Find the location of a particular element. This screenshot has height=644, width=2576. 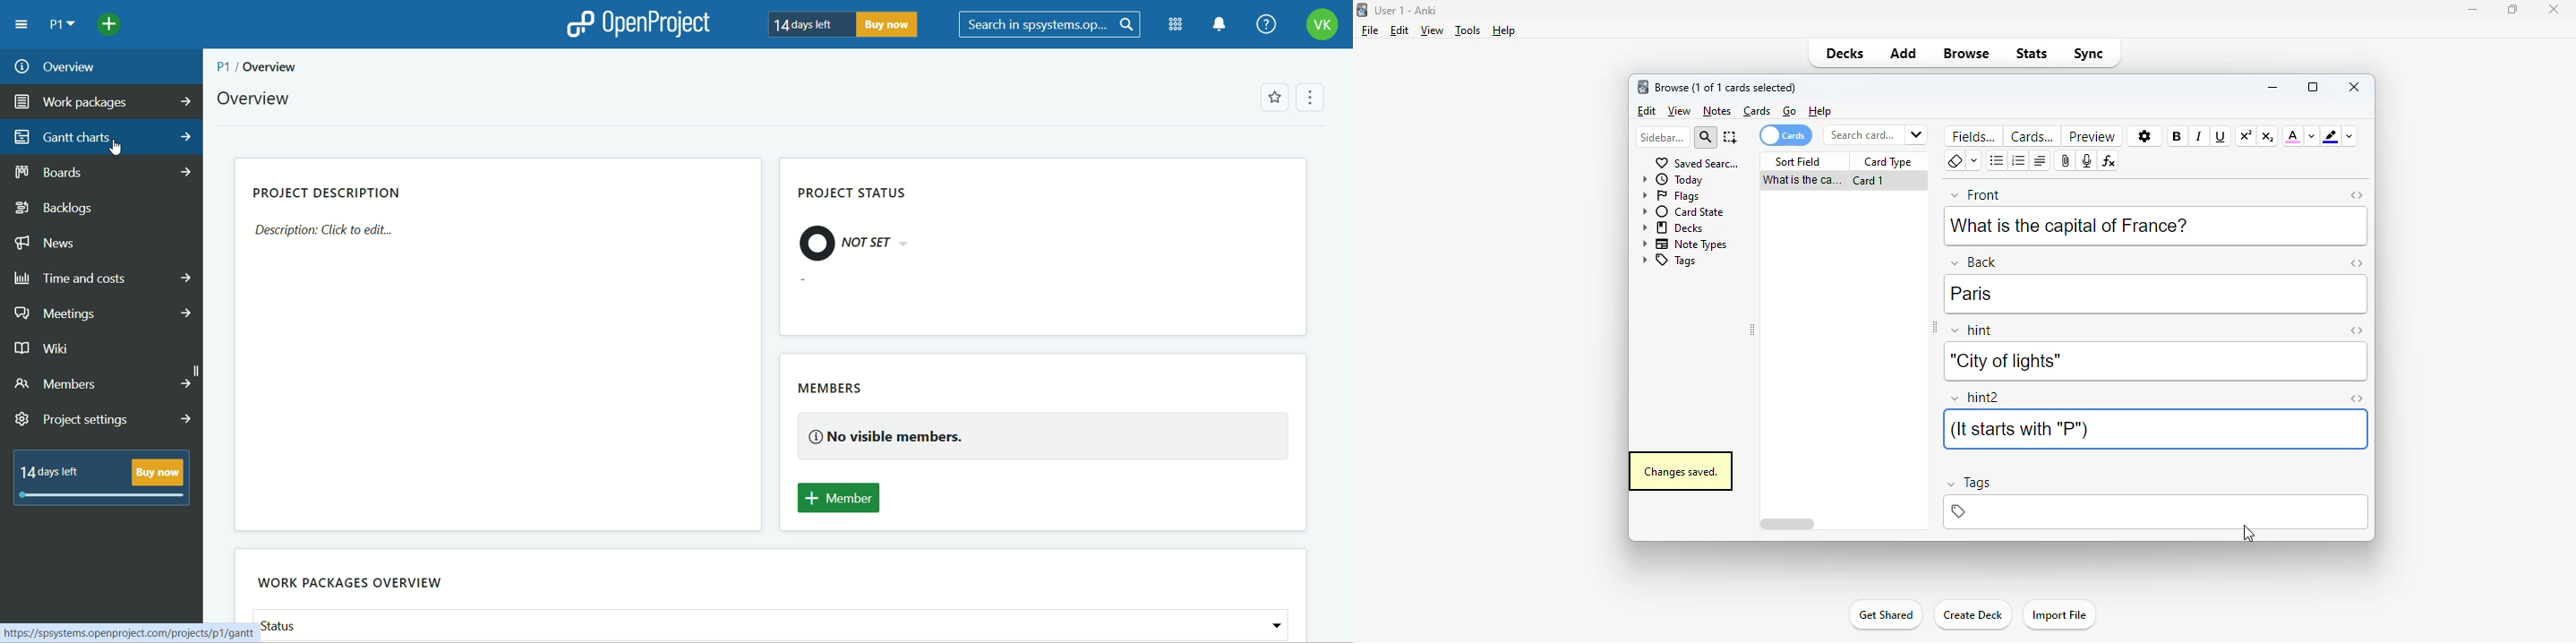

edit is located at coordinates (1399, 30).